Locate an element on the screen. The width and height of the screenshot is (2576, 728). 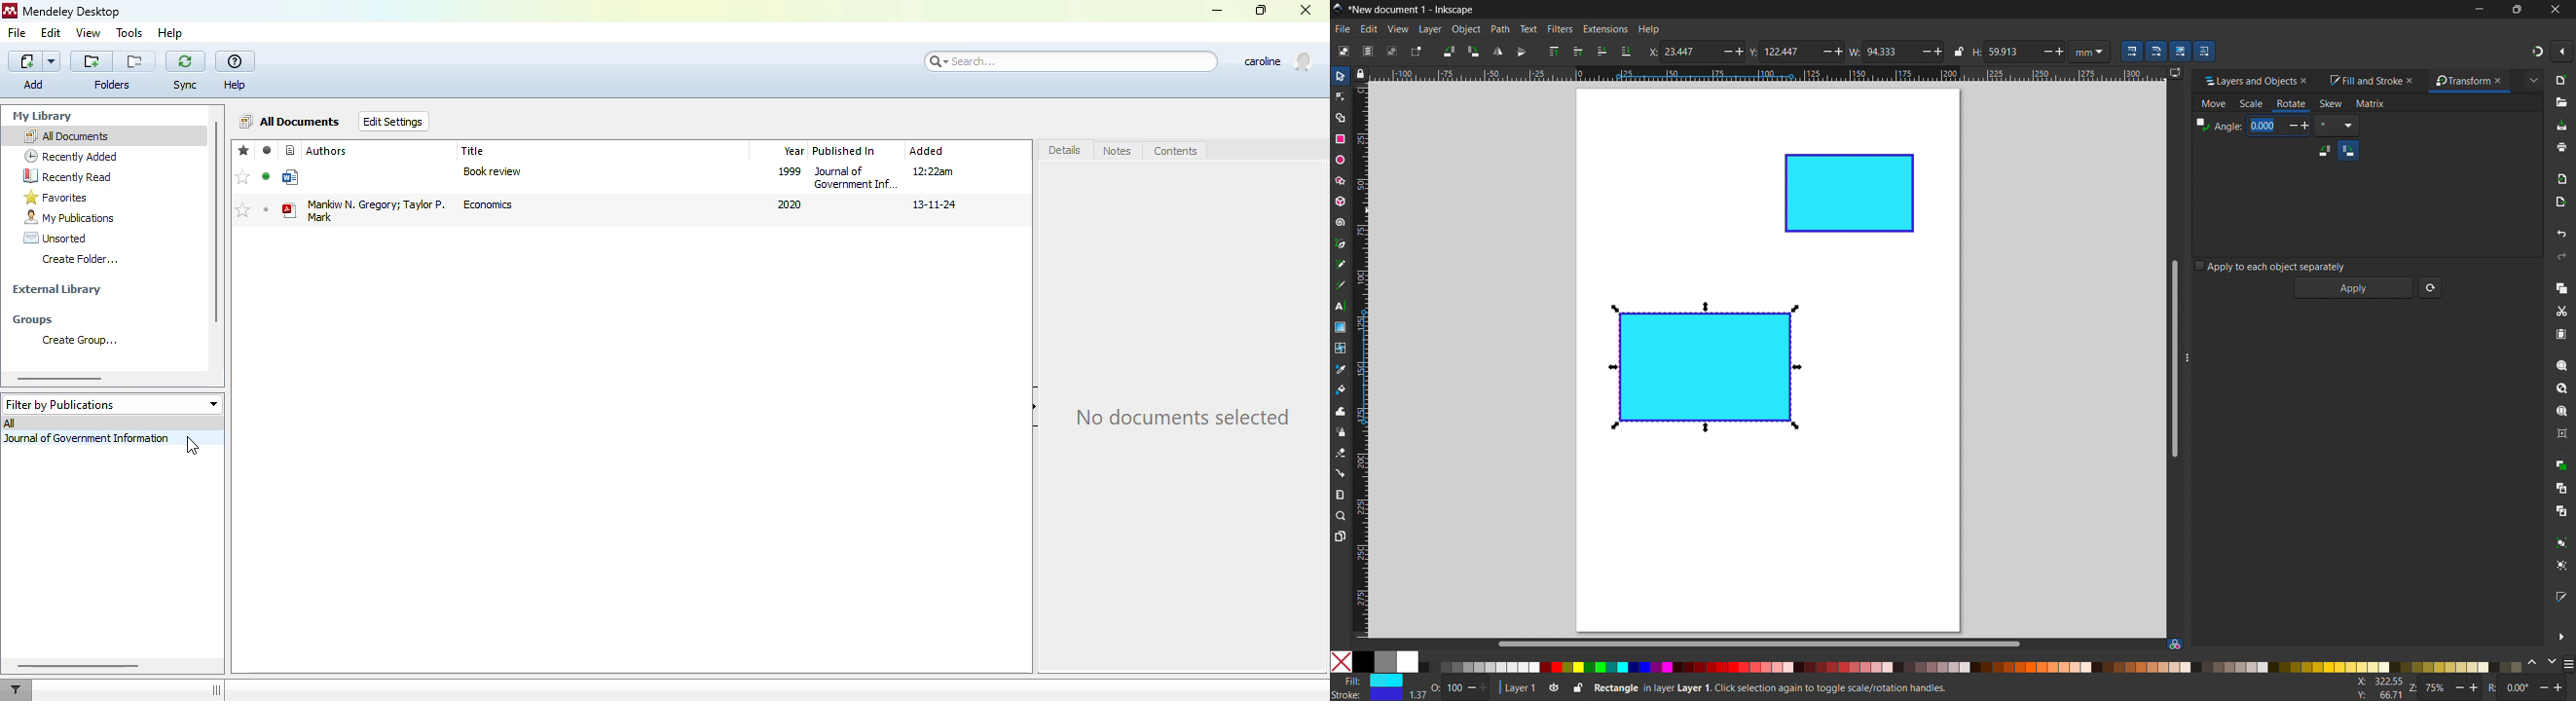
close is located at coordinates (1306, 9).